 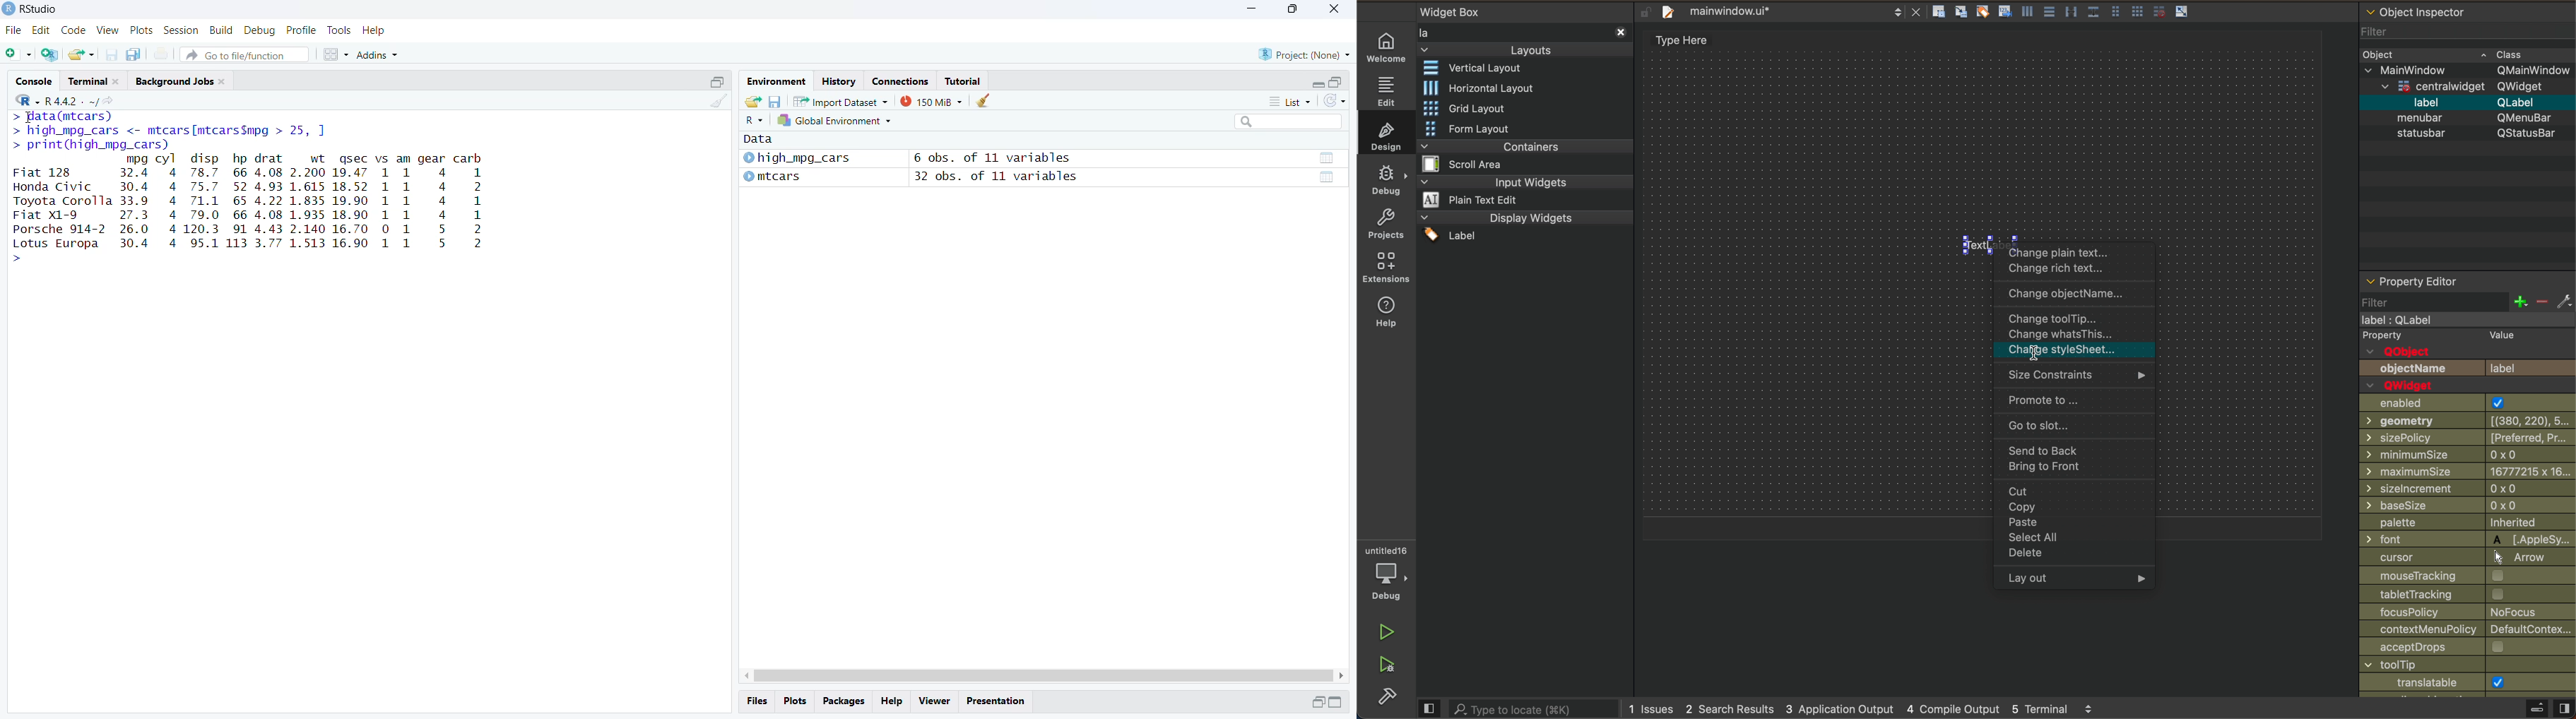 I want to click on Build, so click(x=220, y=30).